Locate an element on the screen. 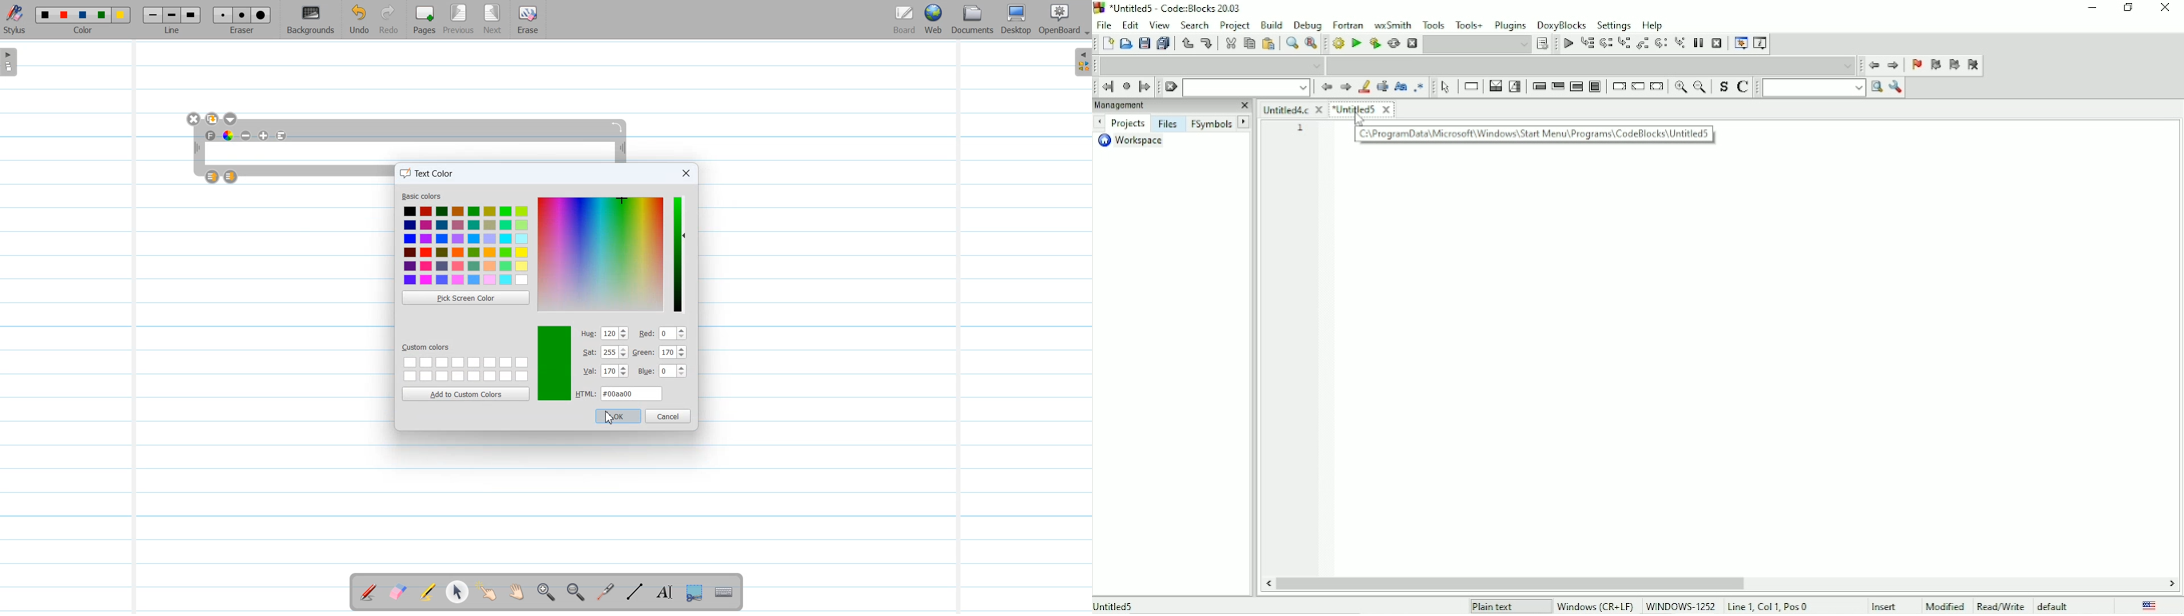 Image resolution: width=2184 pixels, height=616 pixels. Build and run is located at coordinates (1374, 43).